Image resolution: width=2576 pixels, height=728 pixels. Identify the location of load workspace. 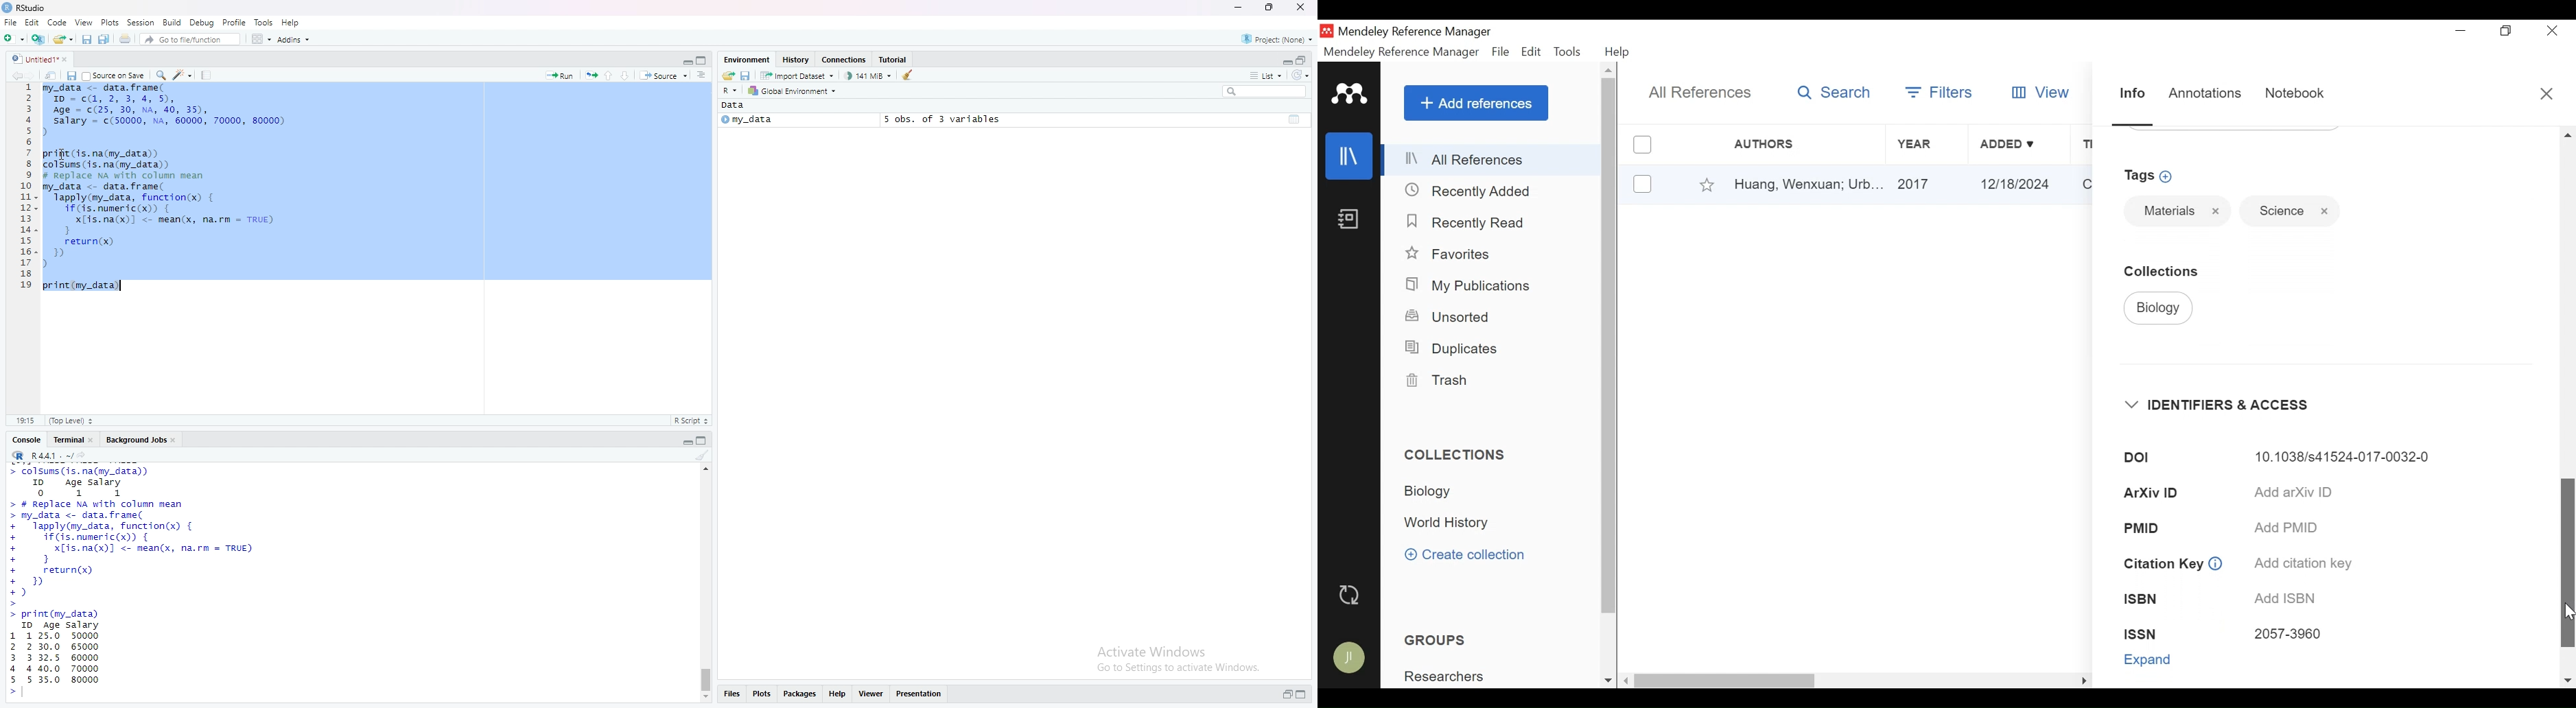
(727, 76).